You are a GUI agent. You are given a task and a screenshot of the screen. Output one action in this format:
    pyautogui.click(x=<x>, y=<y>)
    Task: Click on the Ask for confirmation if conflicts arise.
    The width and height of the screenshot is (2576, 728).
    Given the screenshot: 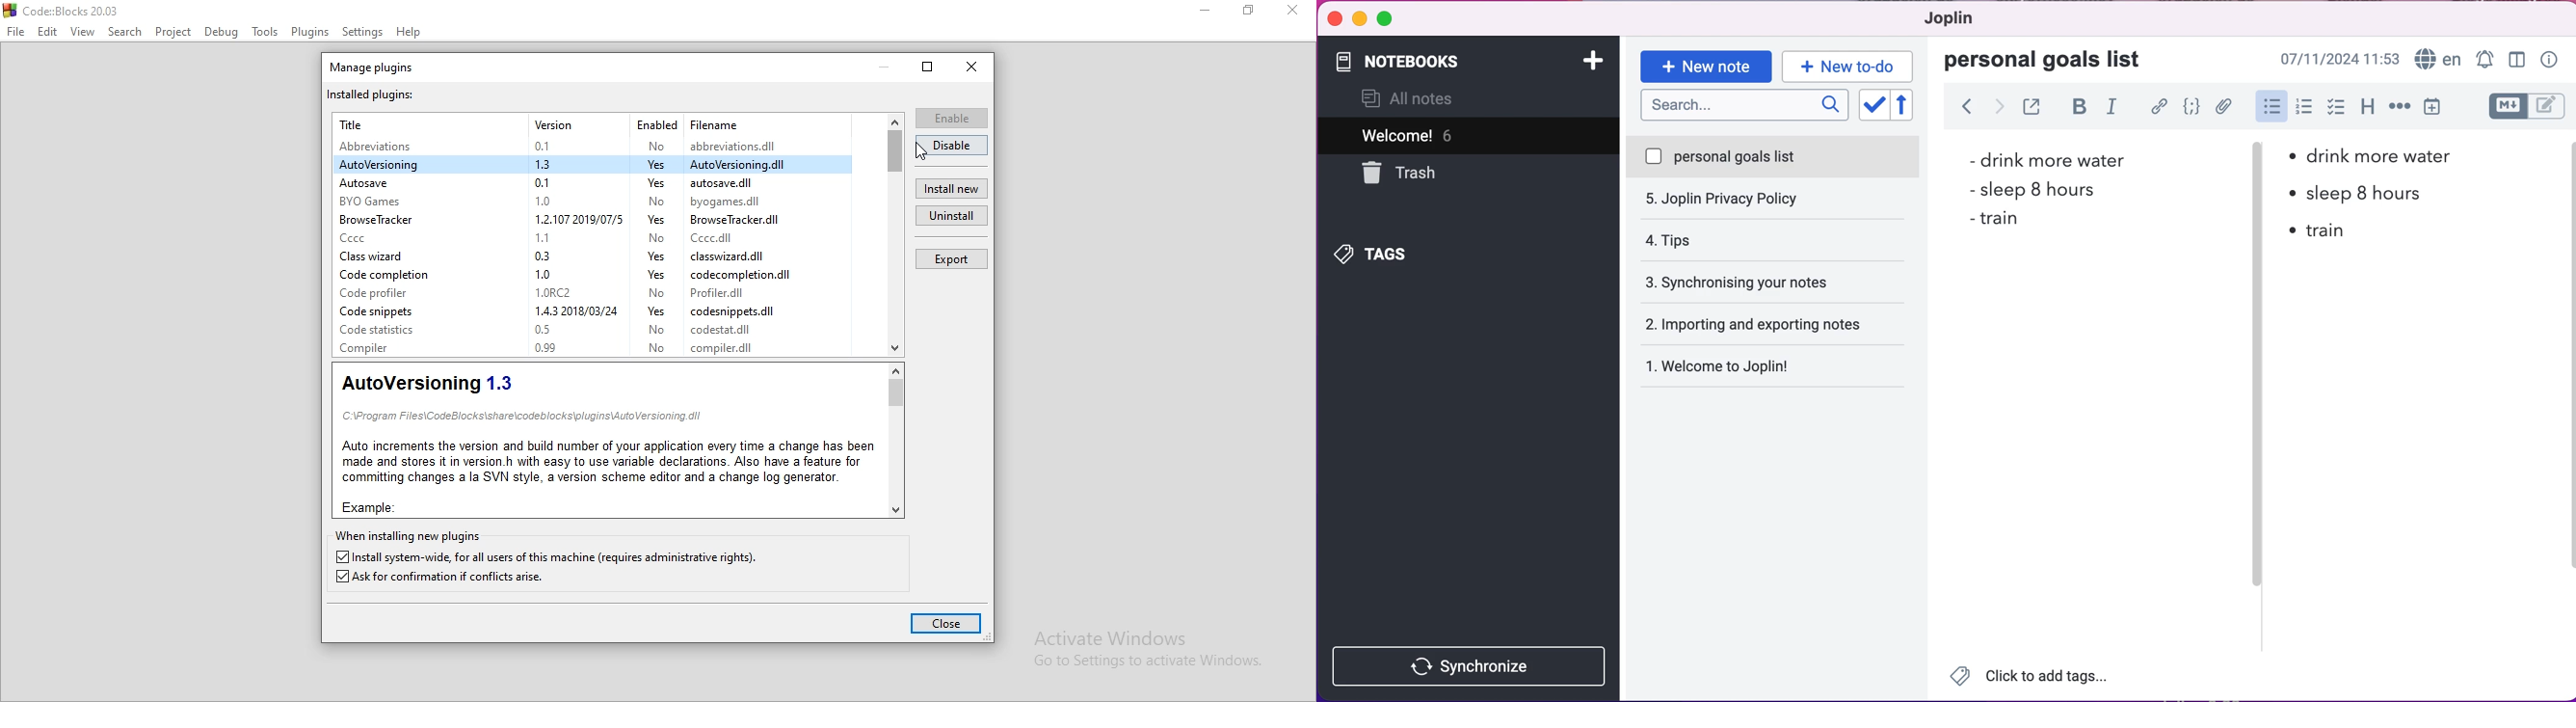 What is the action you would take?
    pyautogui.click(x=445, y=579)
    